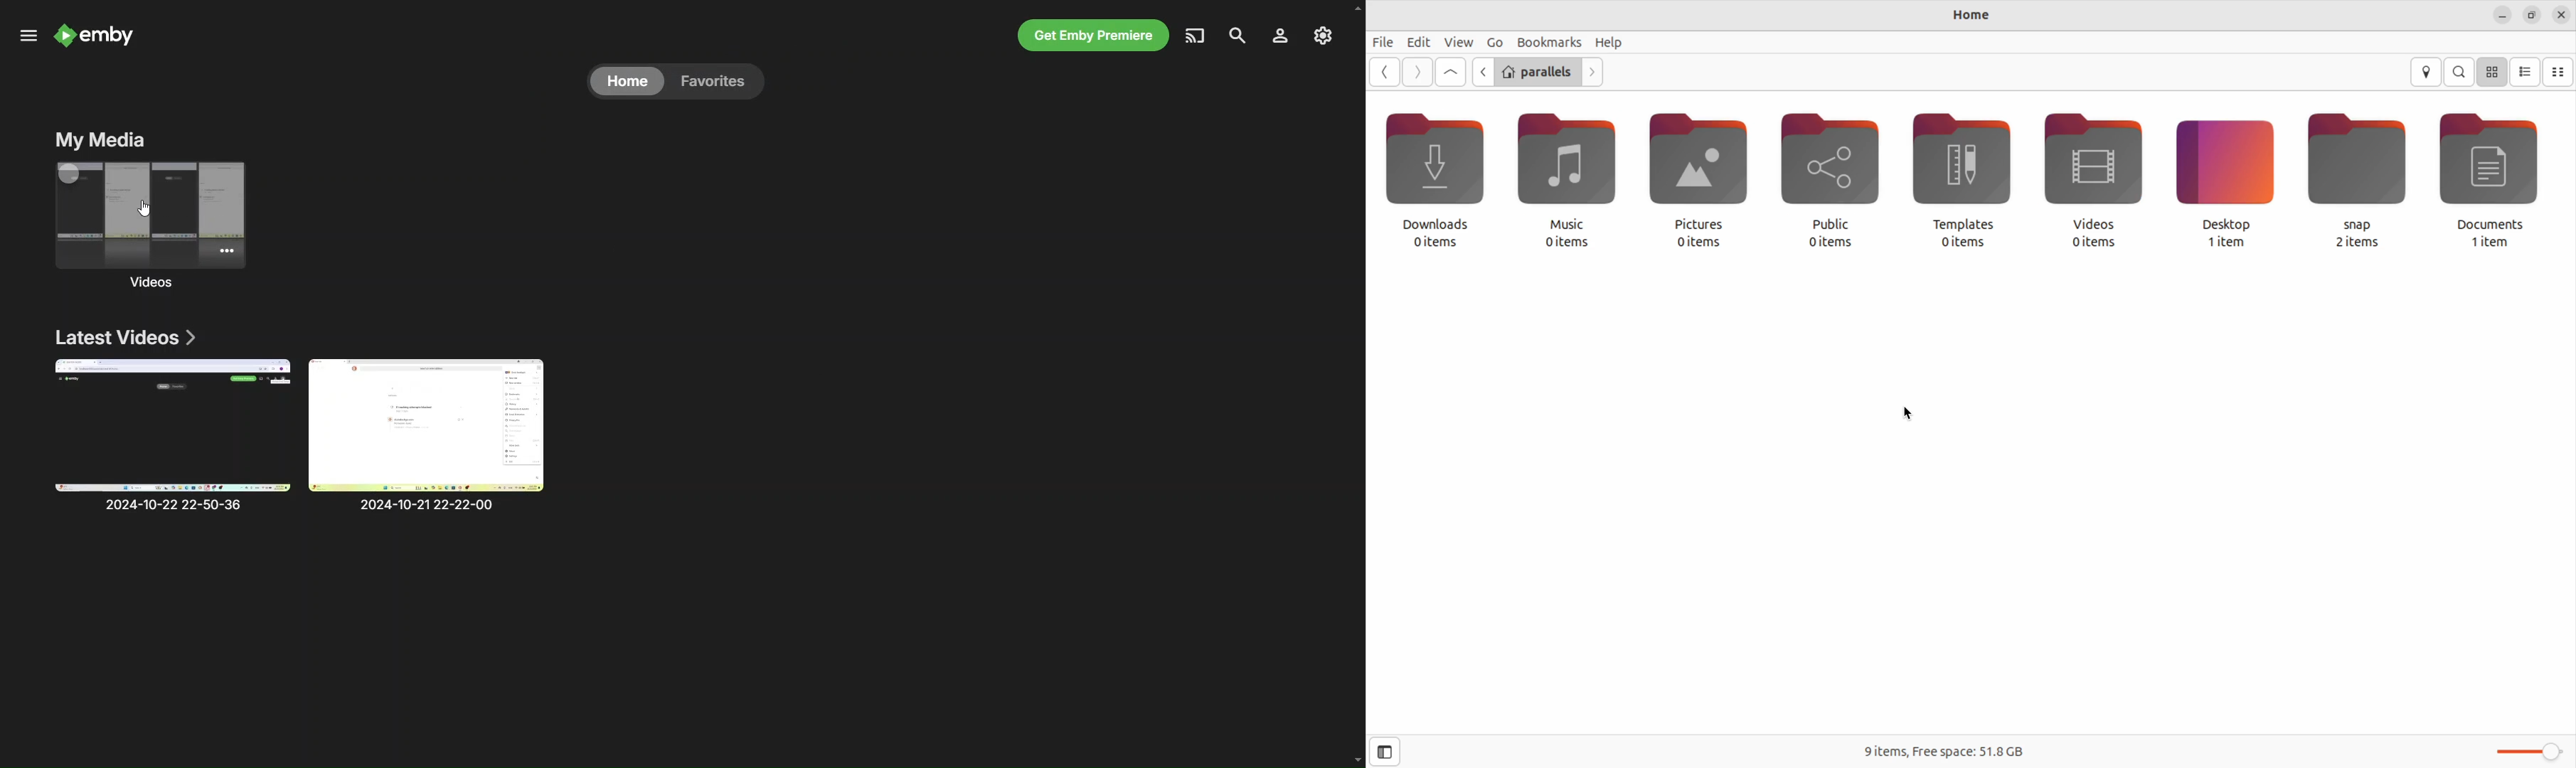 This screenshot has width=2576, height=784. What do you see at coordinates (2502, 14) in the screenshot?
I see `minimize` at bounding box center [2502, 14].